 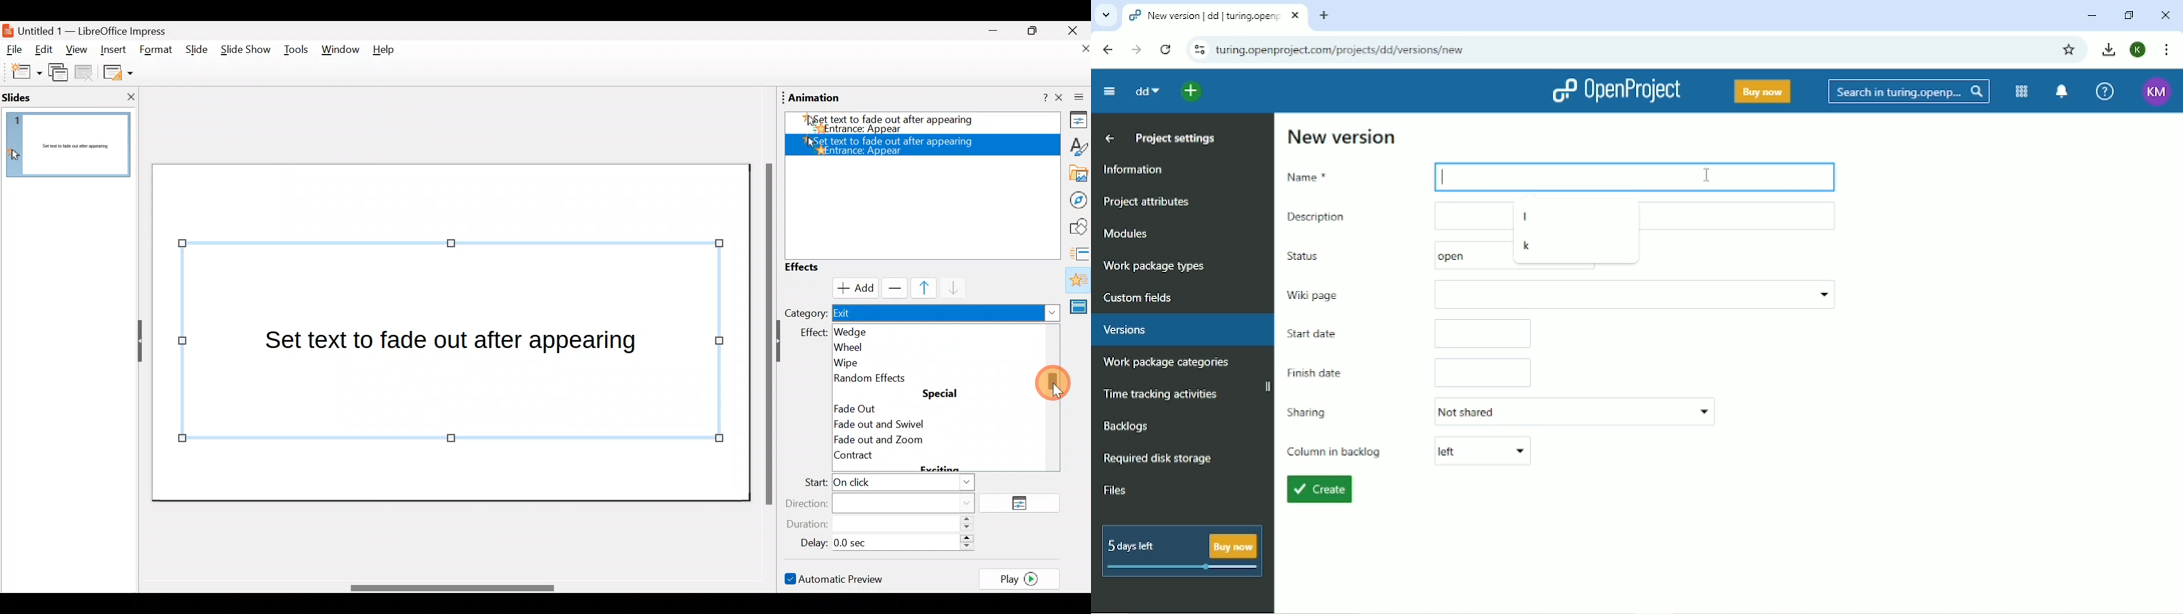 I want to click on Required disk storage, so click(x=1158, y=459).